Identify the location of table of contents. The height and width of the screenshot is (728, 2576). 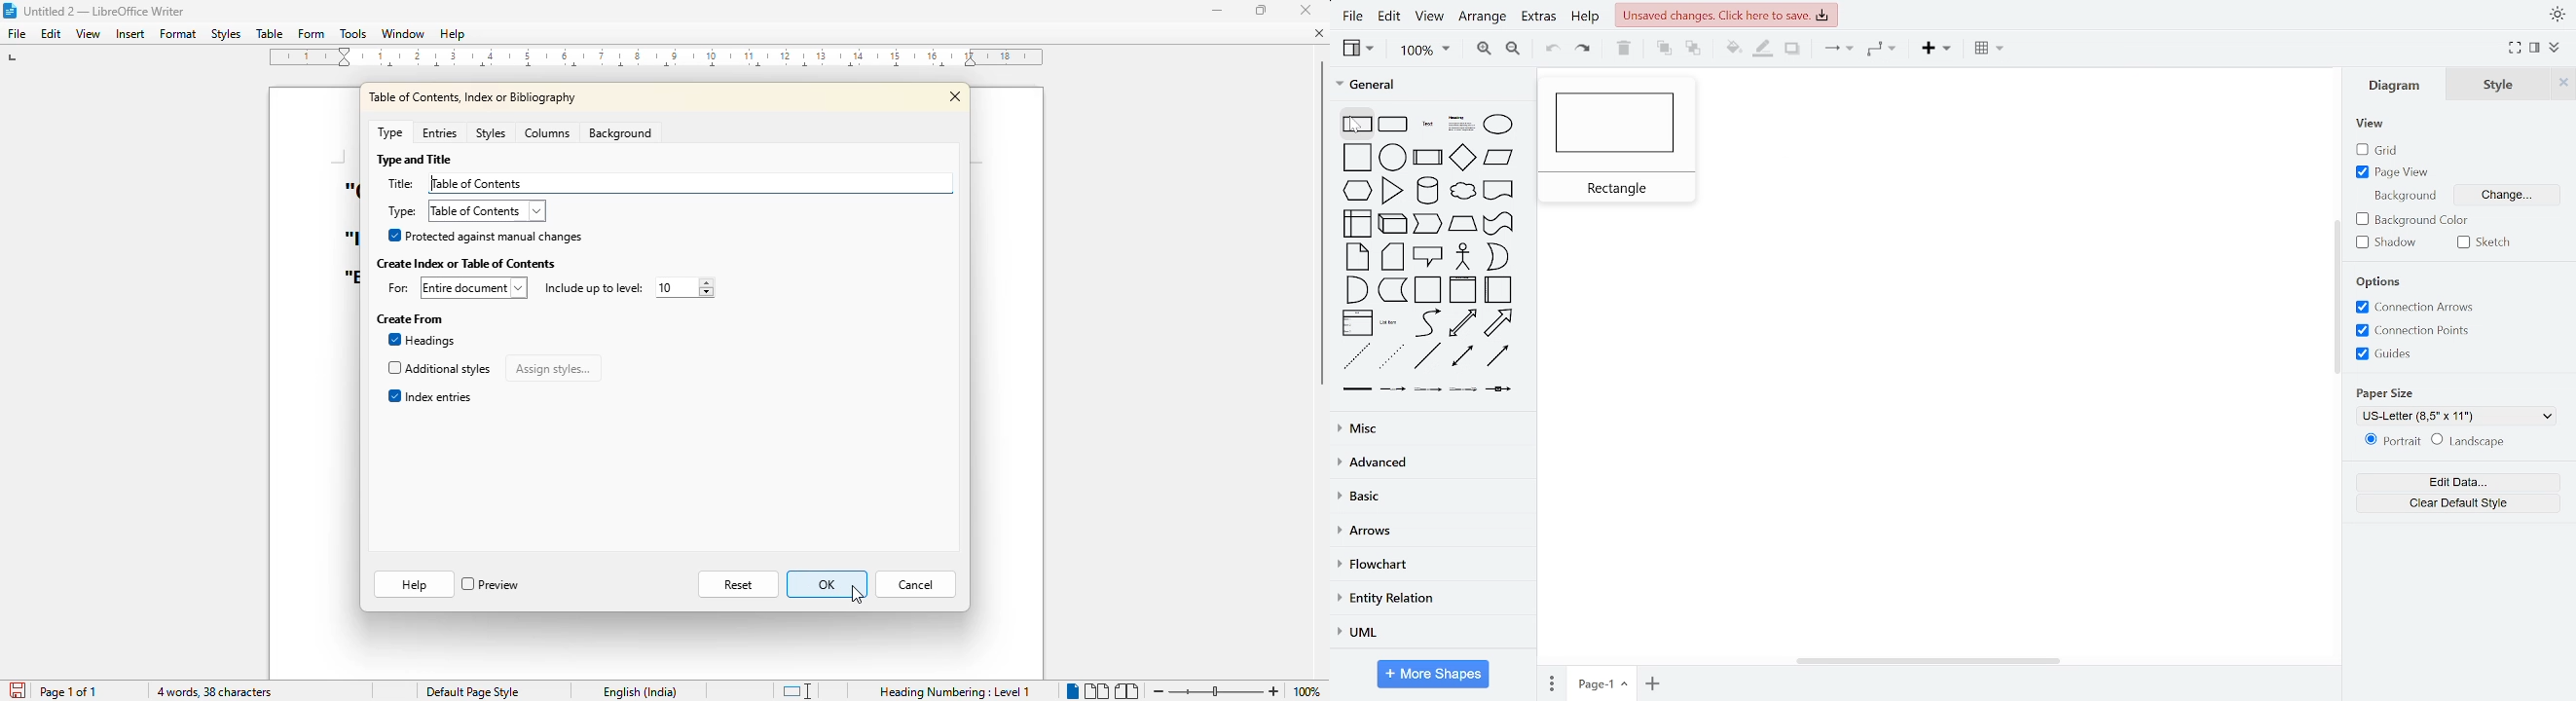
(690, 183).